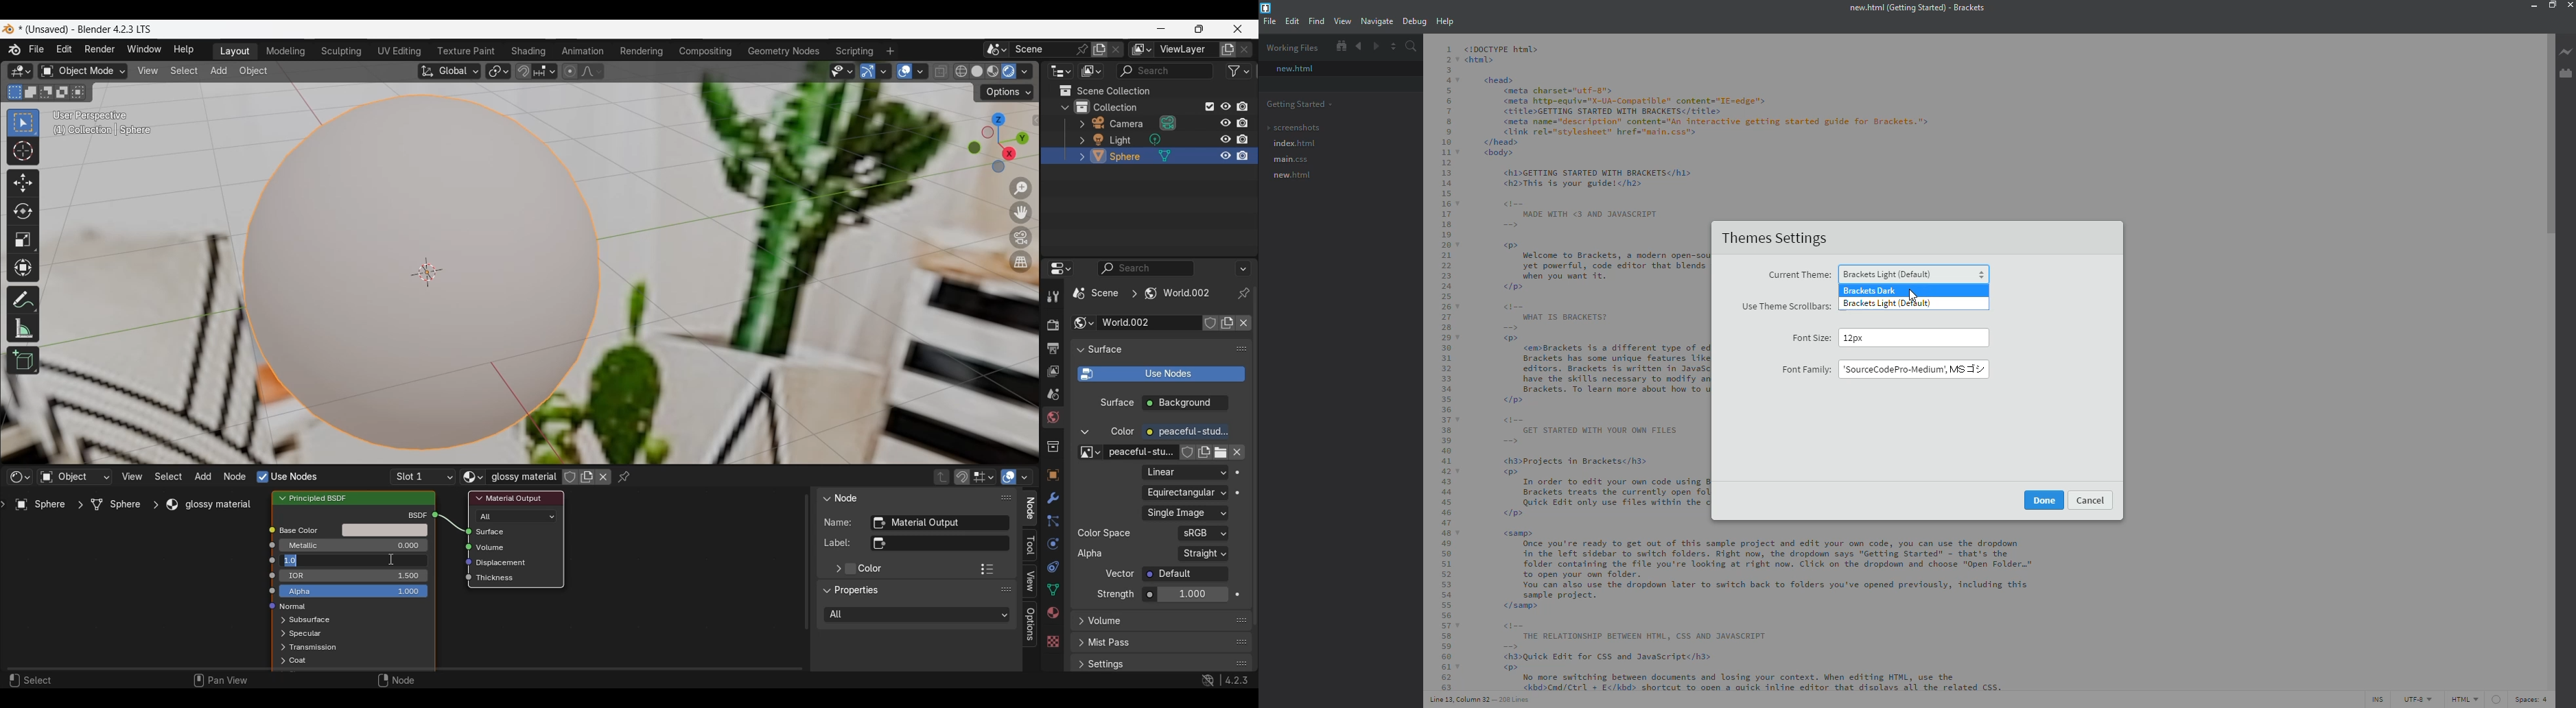 The height and width of the screenshot is (728, 2576). Describe the element at coordinates (1293, 143) in the screenshot. I see `index` at that location.